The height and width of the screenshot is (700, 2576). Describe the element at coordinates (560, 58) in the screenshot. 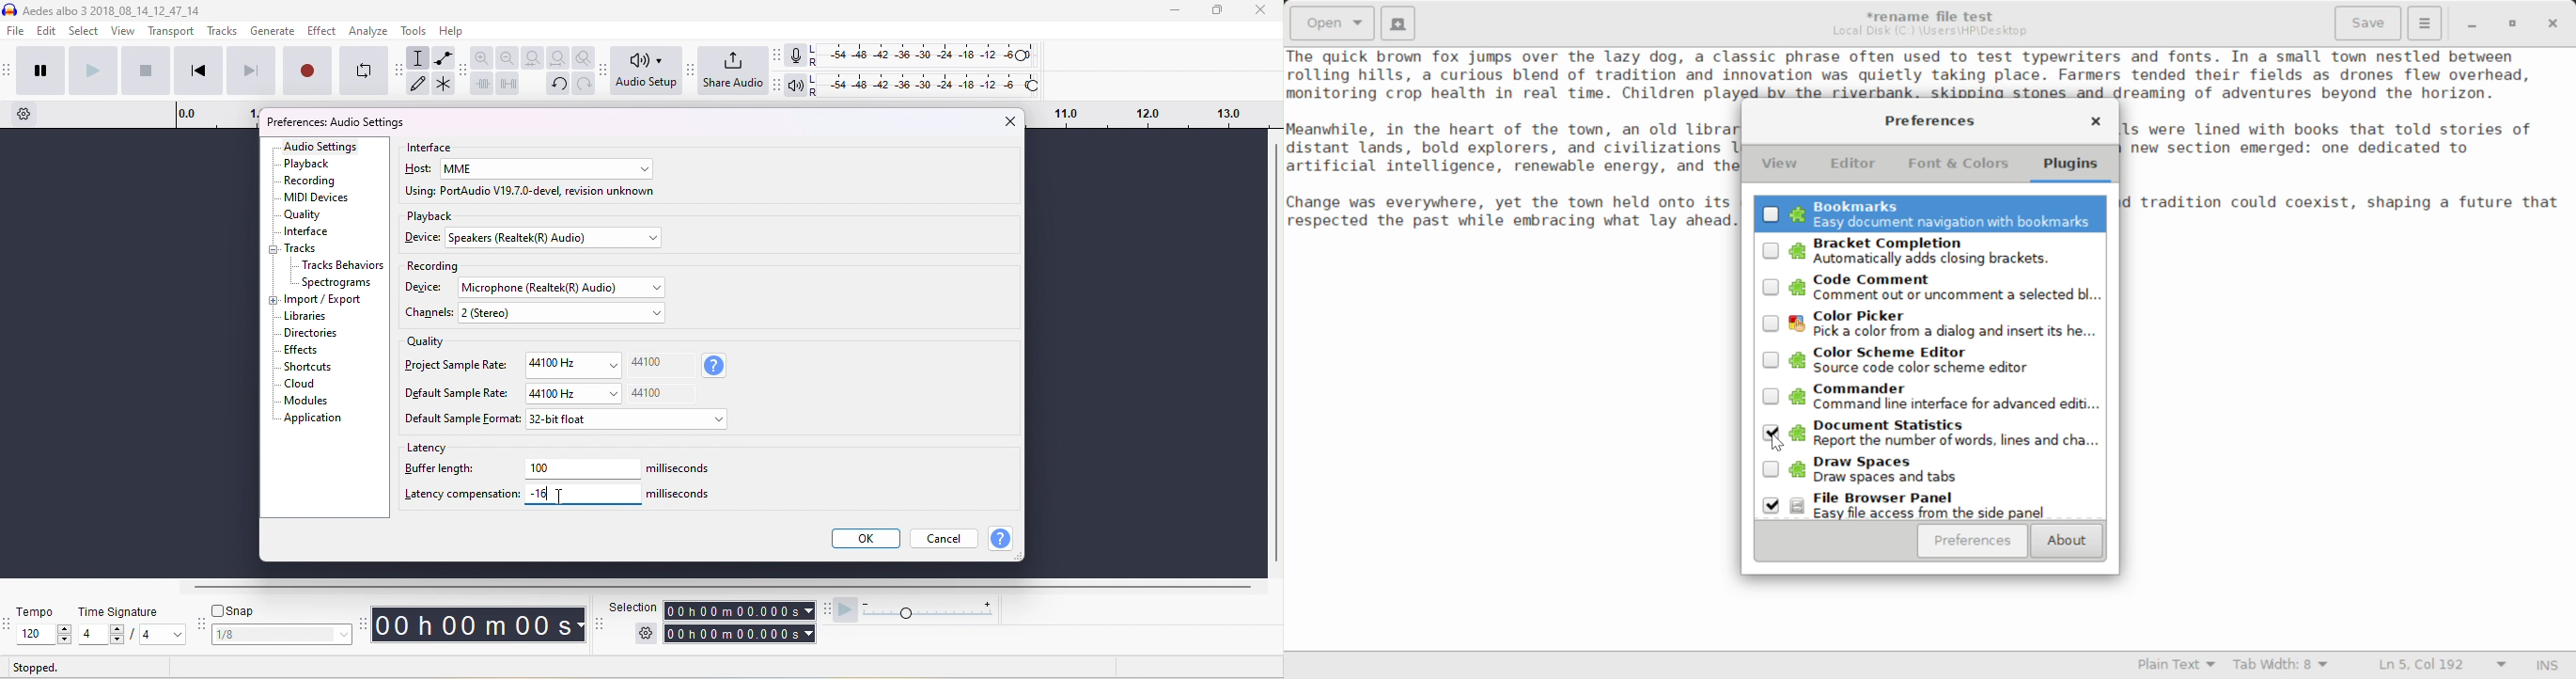

I see `fit project to width` at that location.